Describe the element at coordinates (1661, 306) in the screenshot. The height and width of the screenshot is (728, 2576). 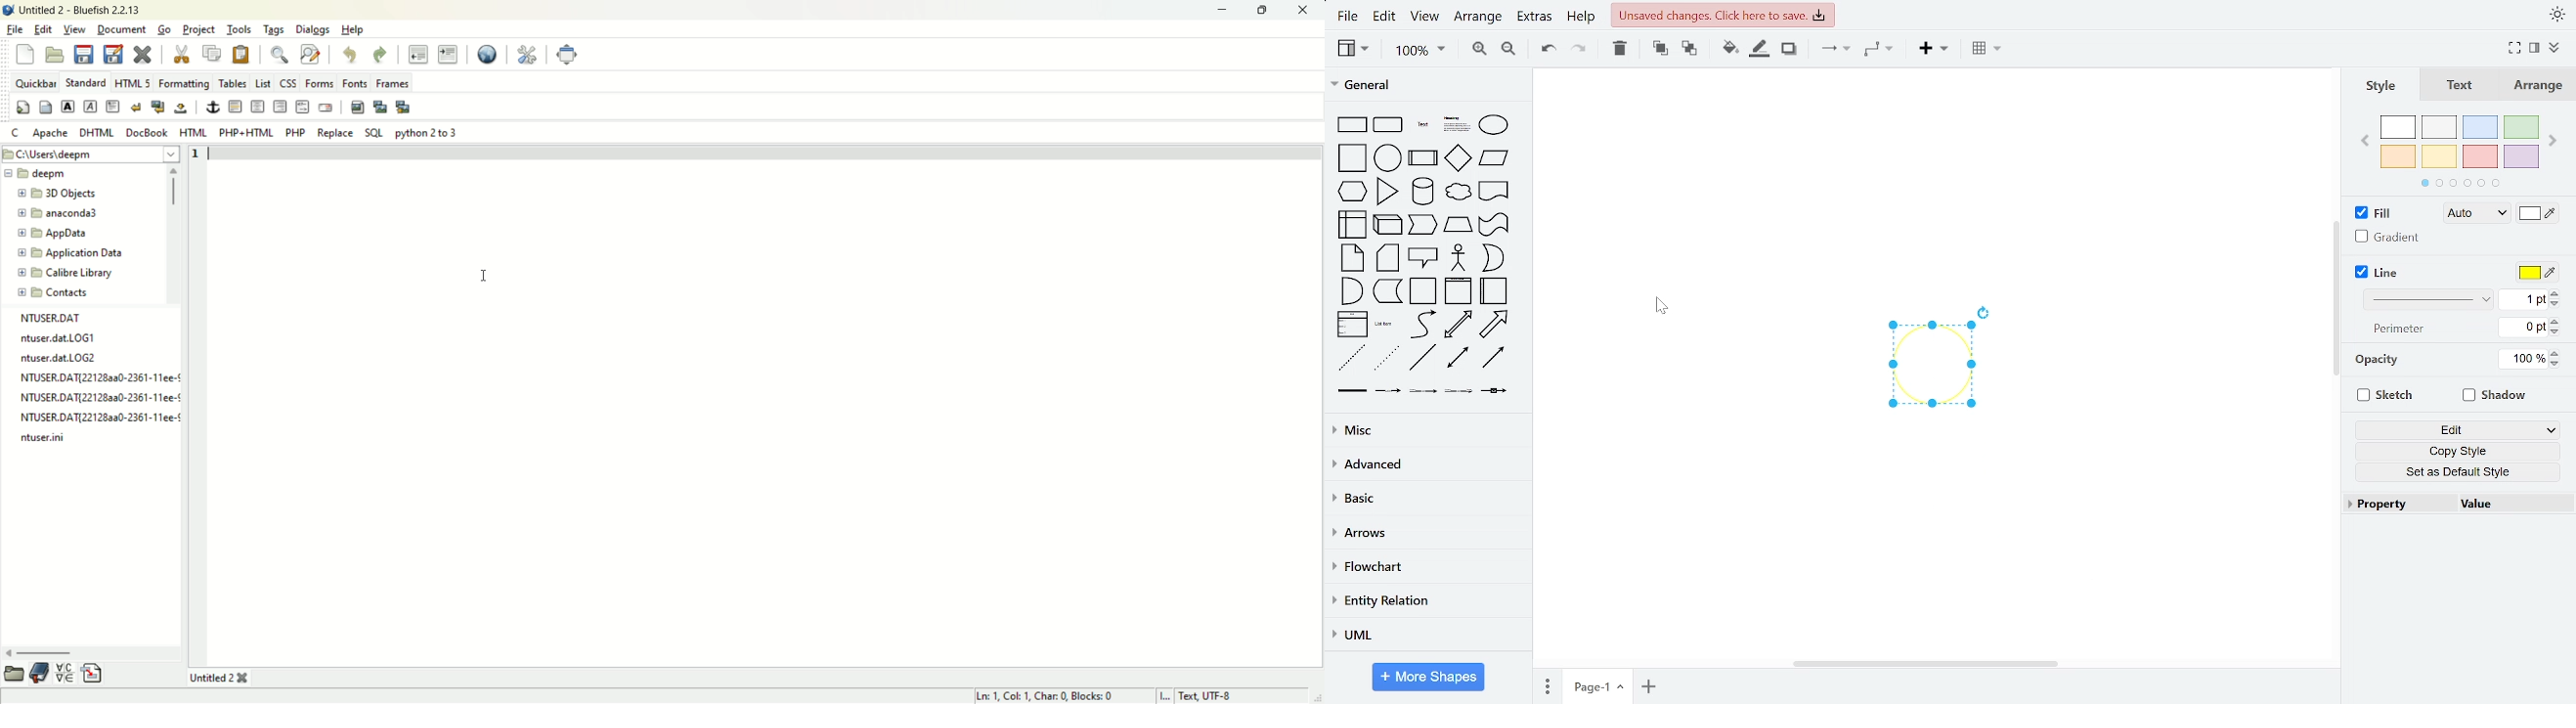
I see `cursor` at that location.